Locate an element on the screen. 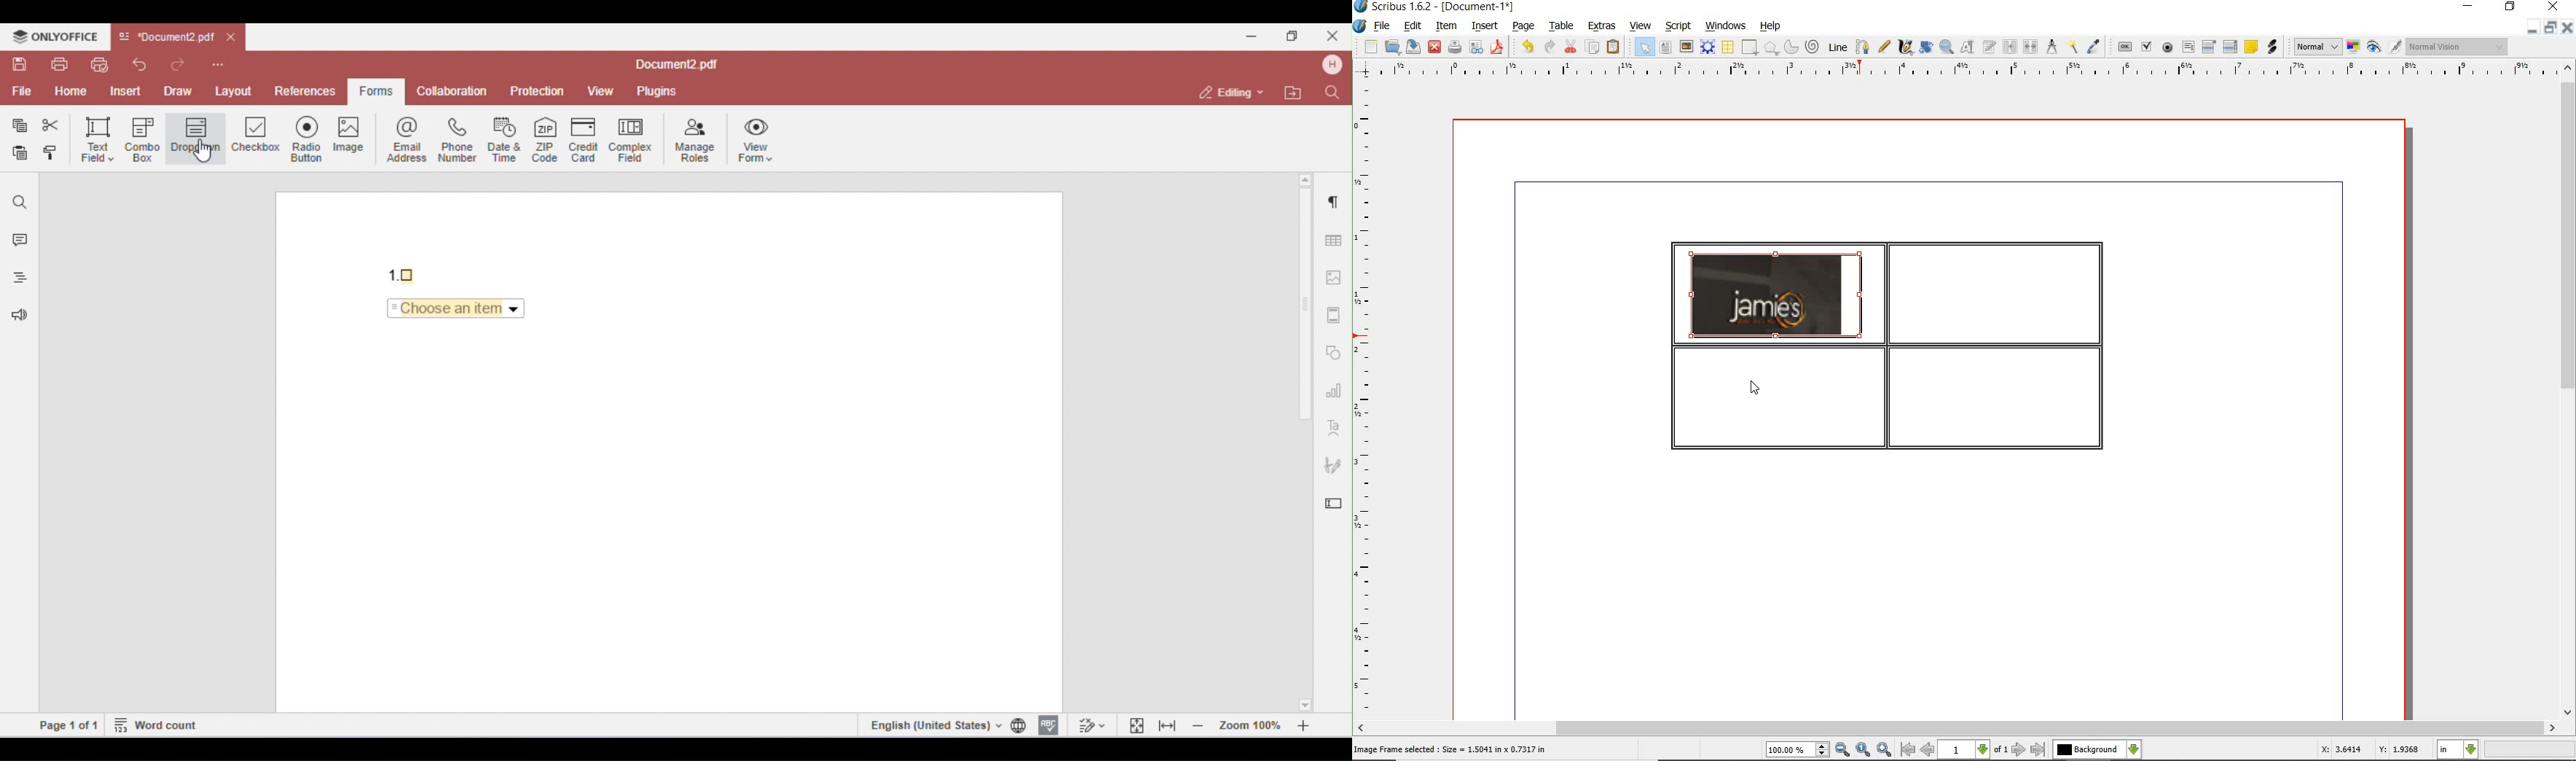 The width and height of the screenshot is (2576, 784). go to last page is located at coordinates (2039, 749).